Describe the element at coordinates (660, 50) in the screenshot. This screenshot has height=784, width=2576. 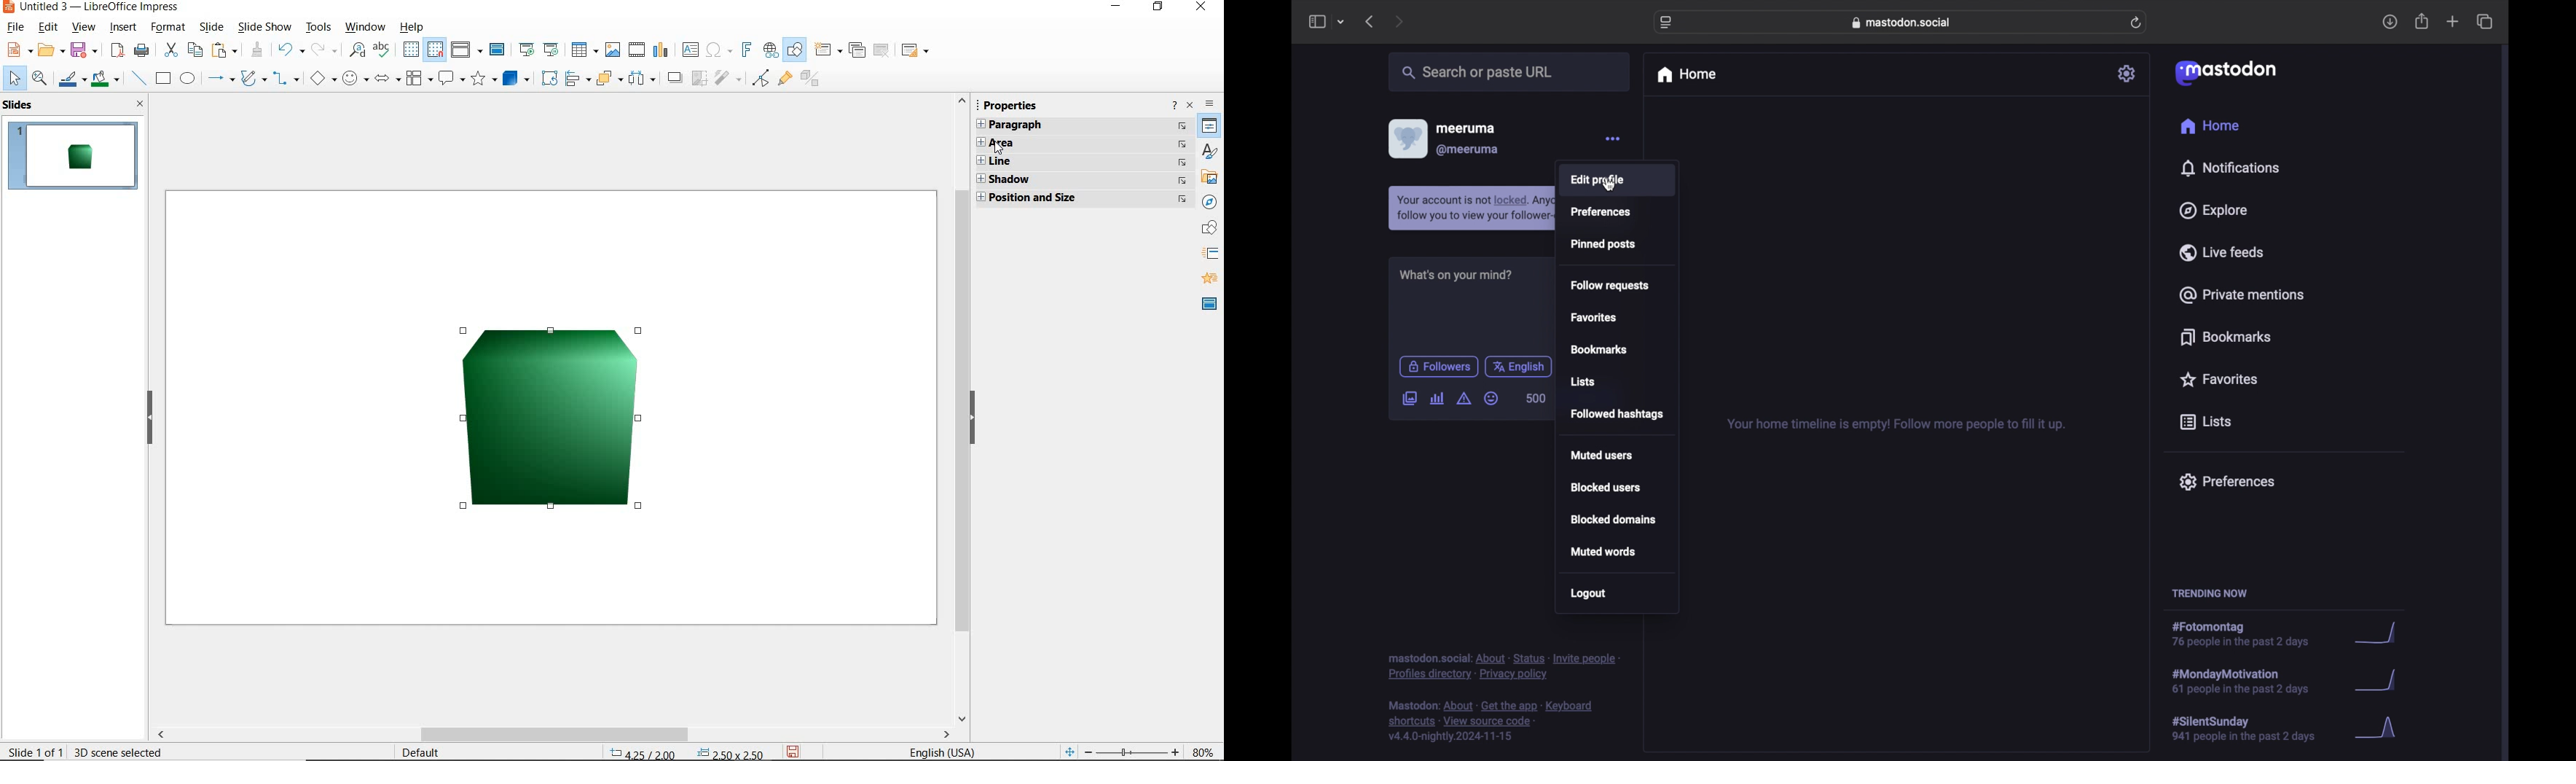
I see `insert chart` at that location.